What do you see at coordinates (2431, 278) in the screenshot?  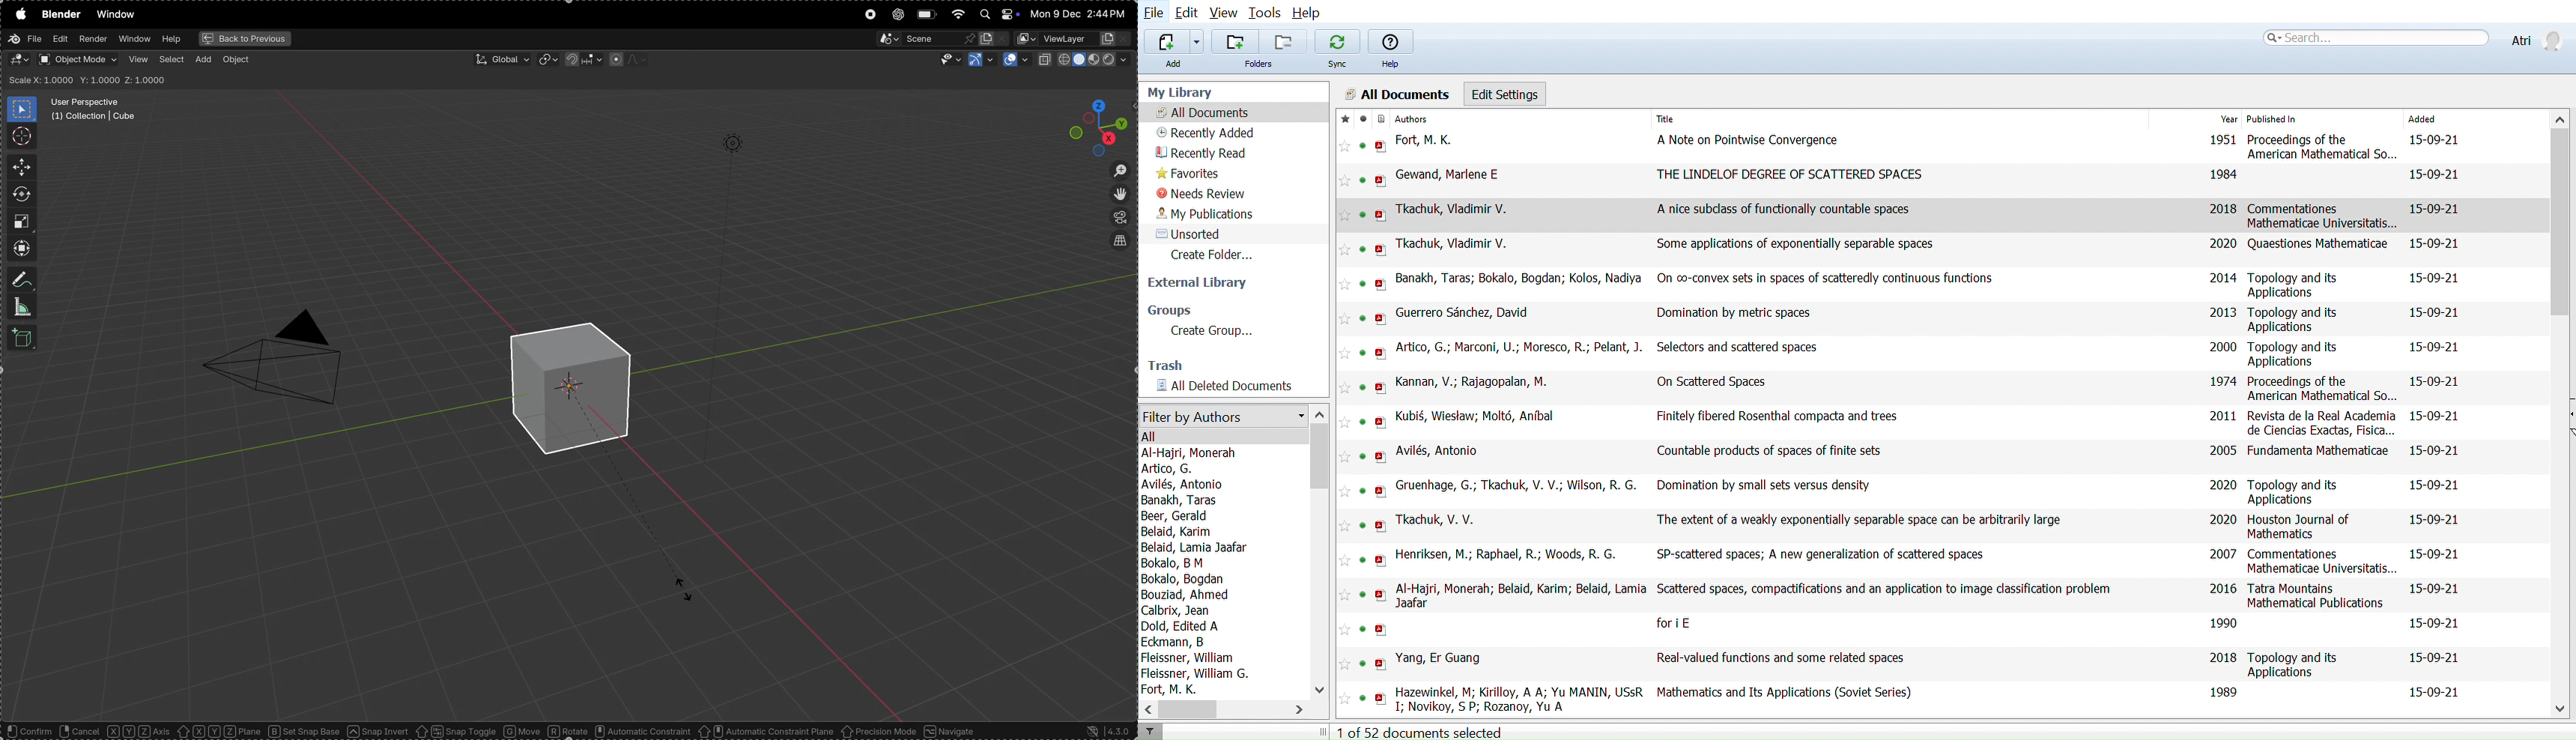 I see `15-09-21` at bounding box center [2431, 278].